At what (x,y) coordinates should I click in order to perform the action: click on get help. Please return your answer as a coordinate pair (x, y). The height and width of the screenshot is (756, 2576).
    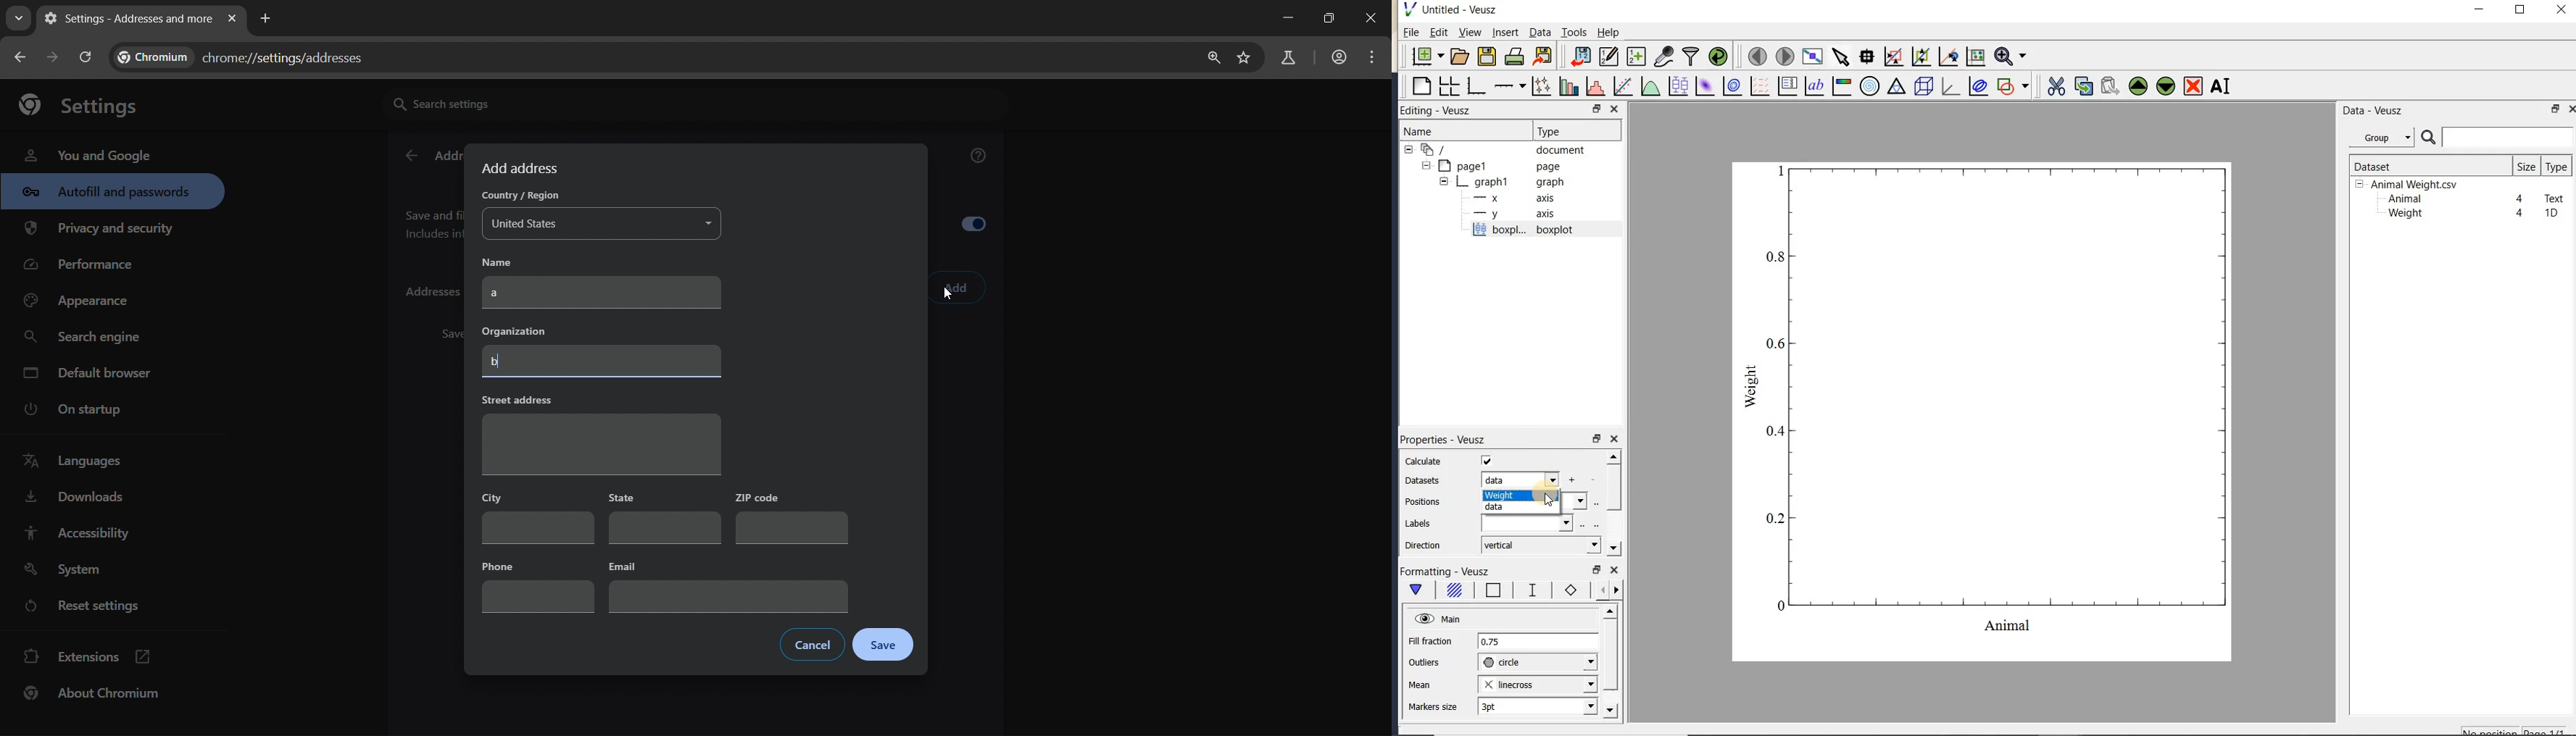
    Looking at the image, I should click on (979, 158).